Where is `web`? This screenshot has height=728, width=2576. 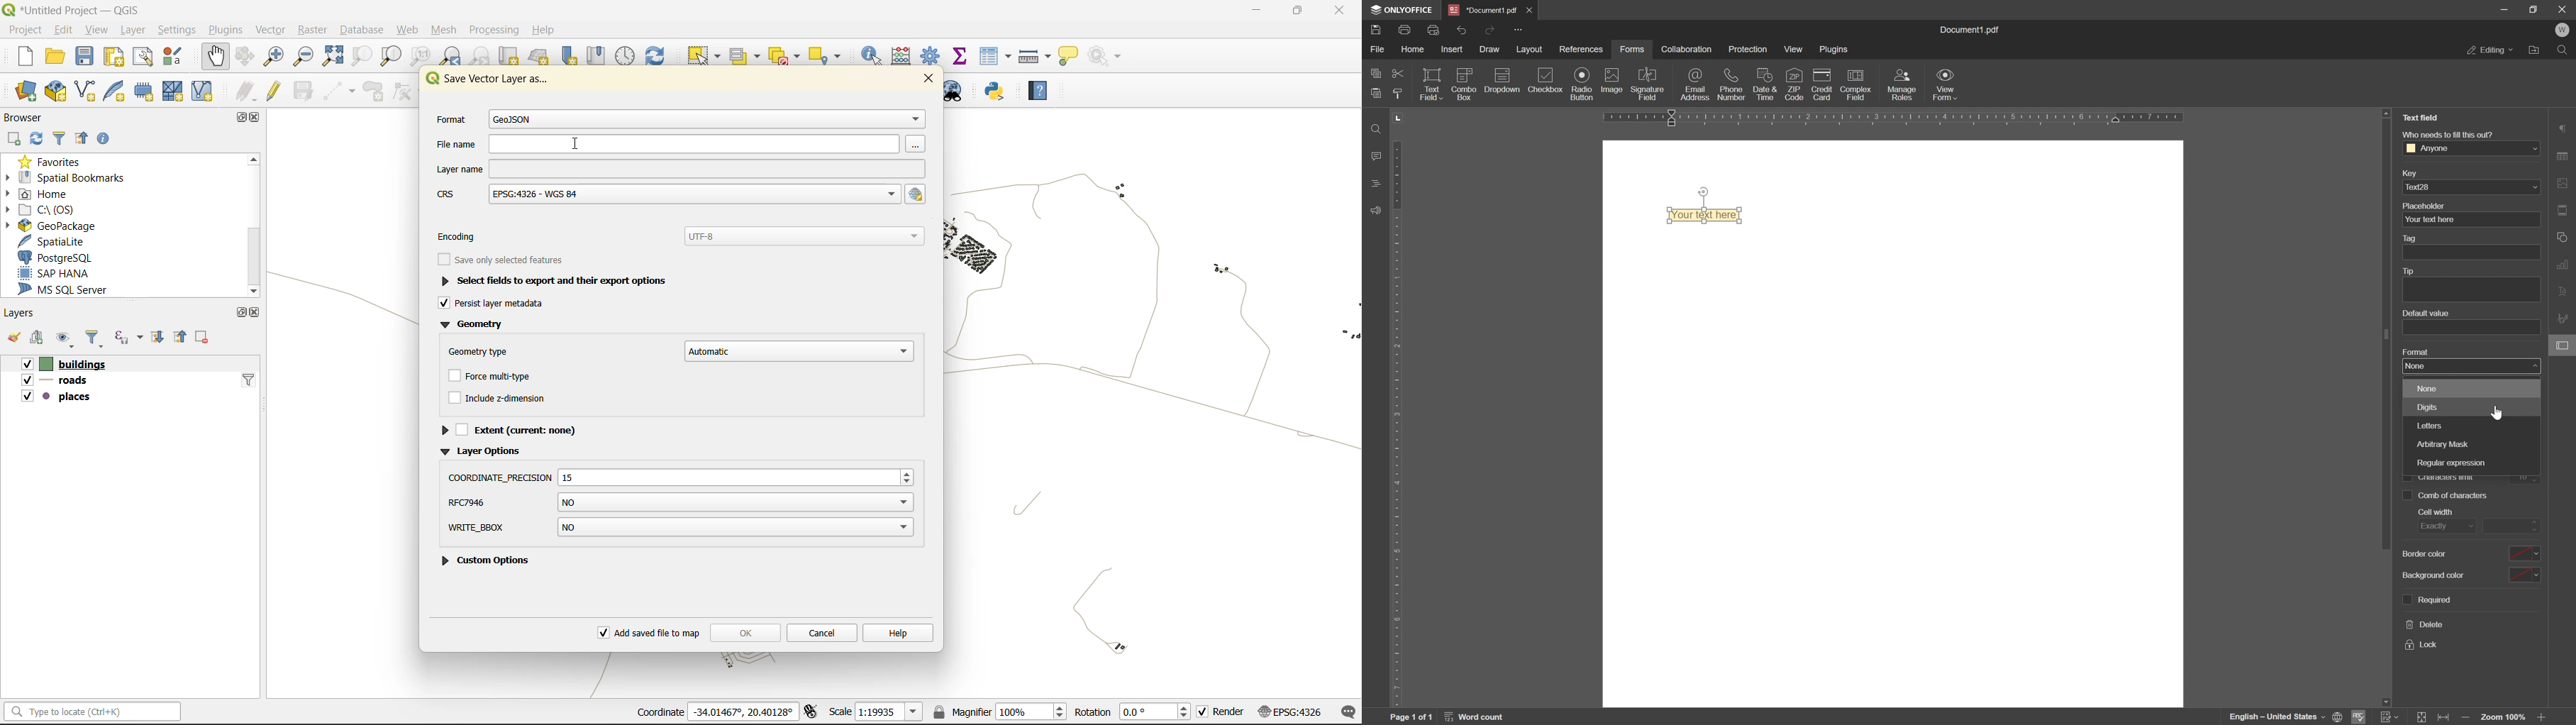 web is located at coordinates (409, 29).